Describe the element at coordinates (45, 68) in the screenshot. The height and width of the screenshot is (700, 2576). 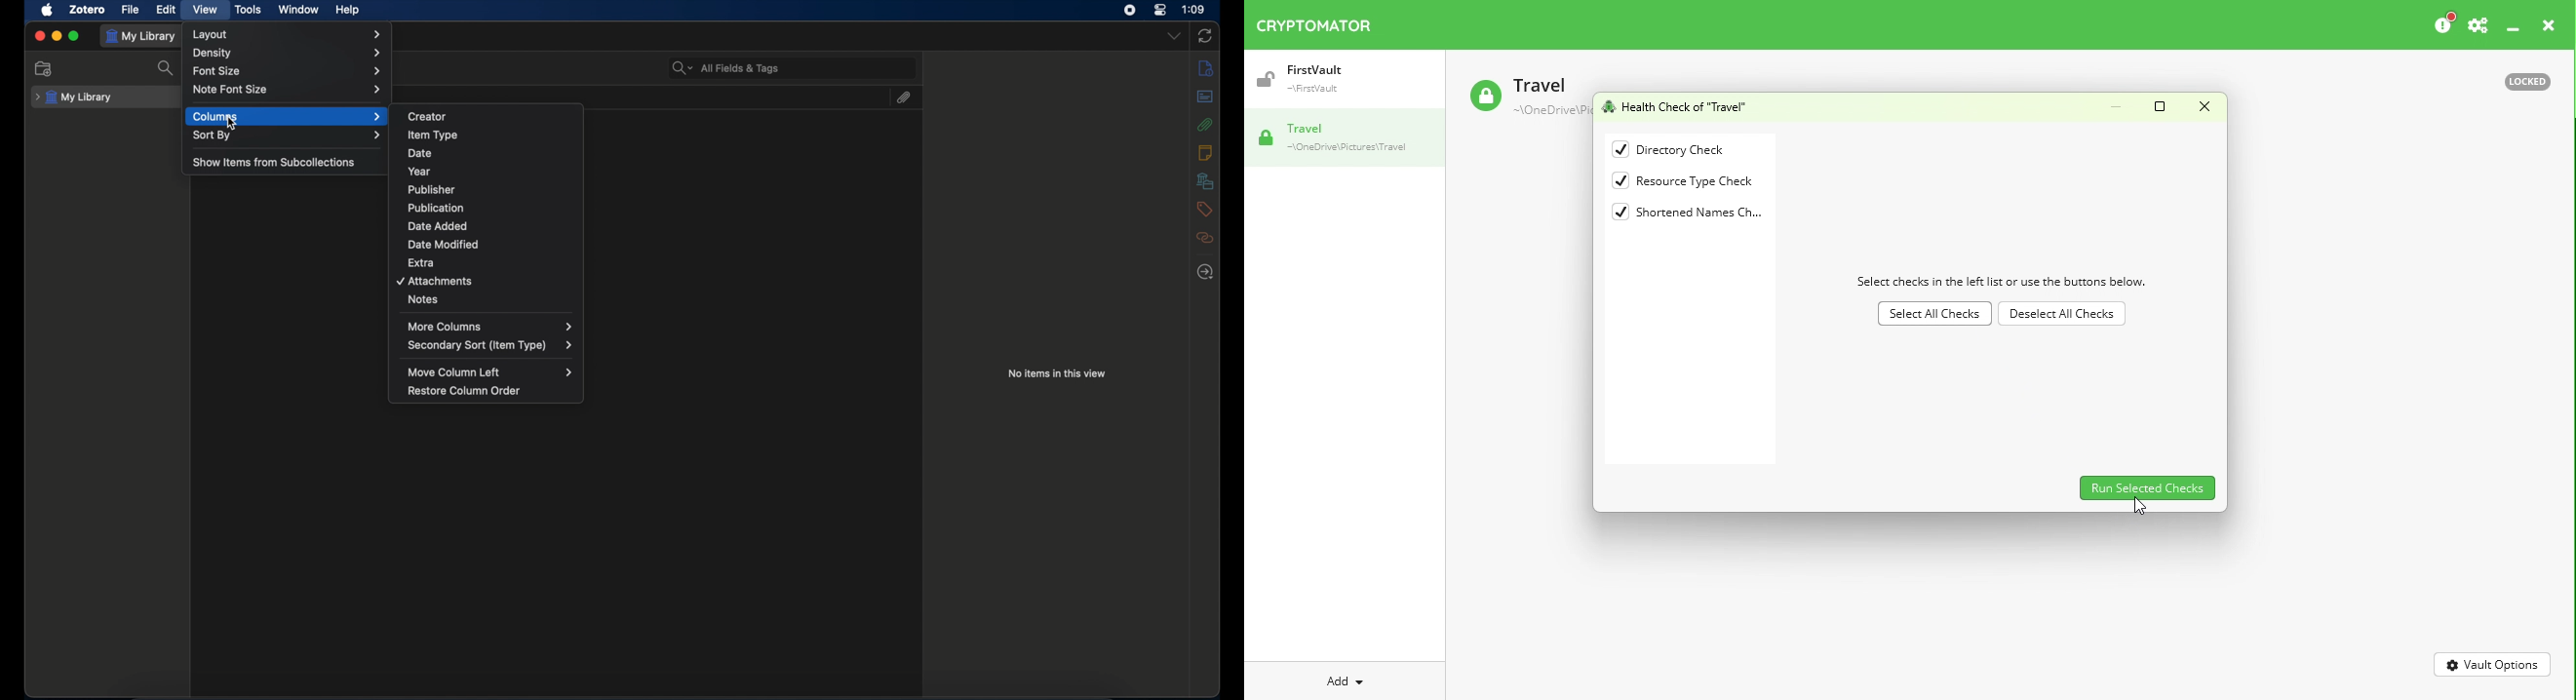
I see `new collections` at that location.